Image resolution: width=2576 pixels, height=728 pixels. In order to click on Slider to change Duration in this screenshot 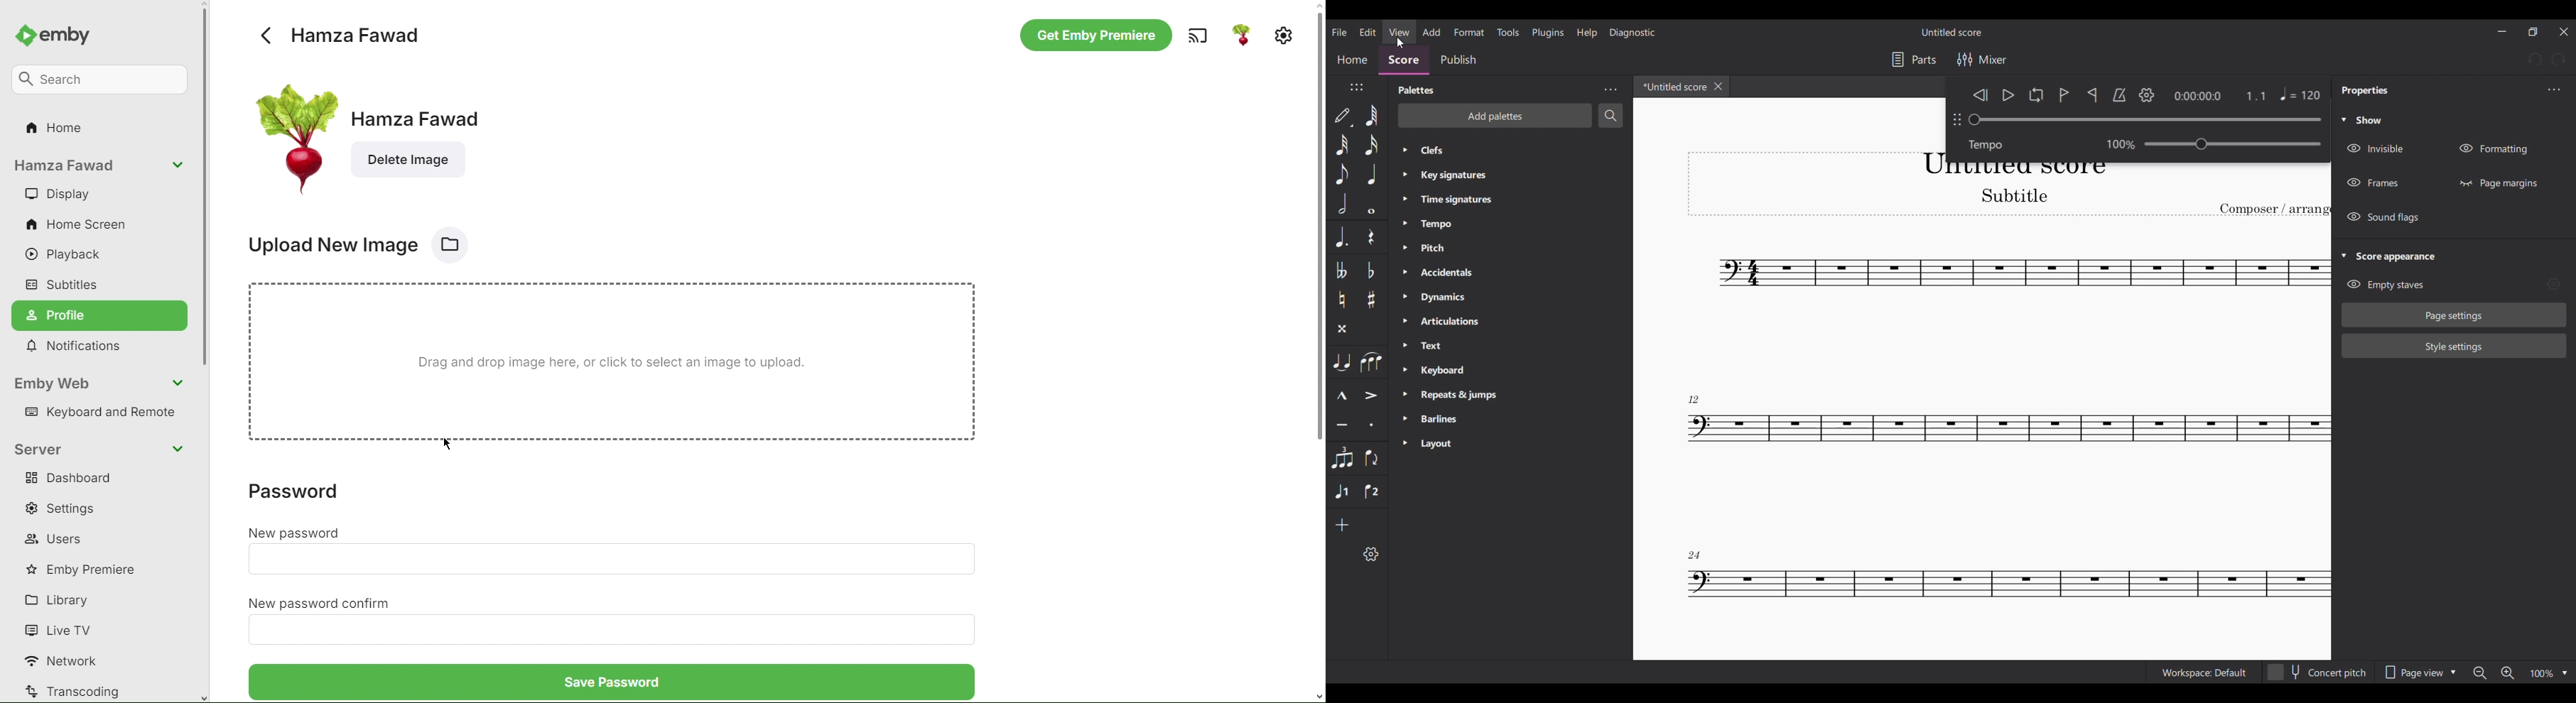, I will do `click(2144, 120)`.